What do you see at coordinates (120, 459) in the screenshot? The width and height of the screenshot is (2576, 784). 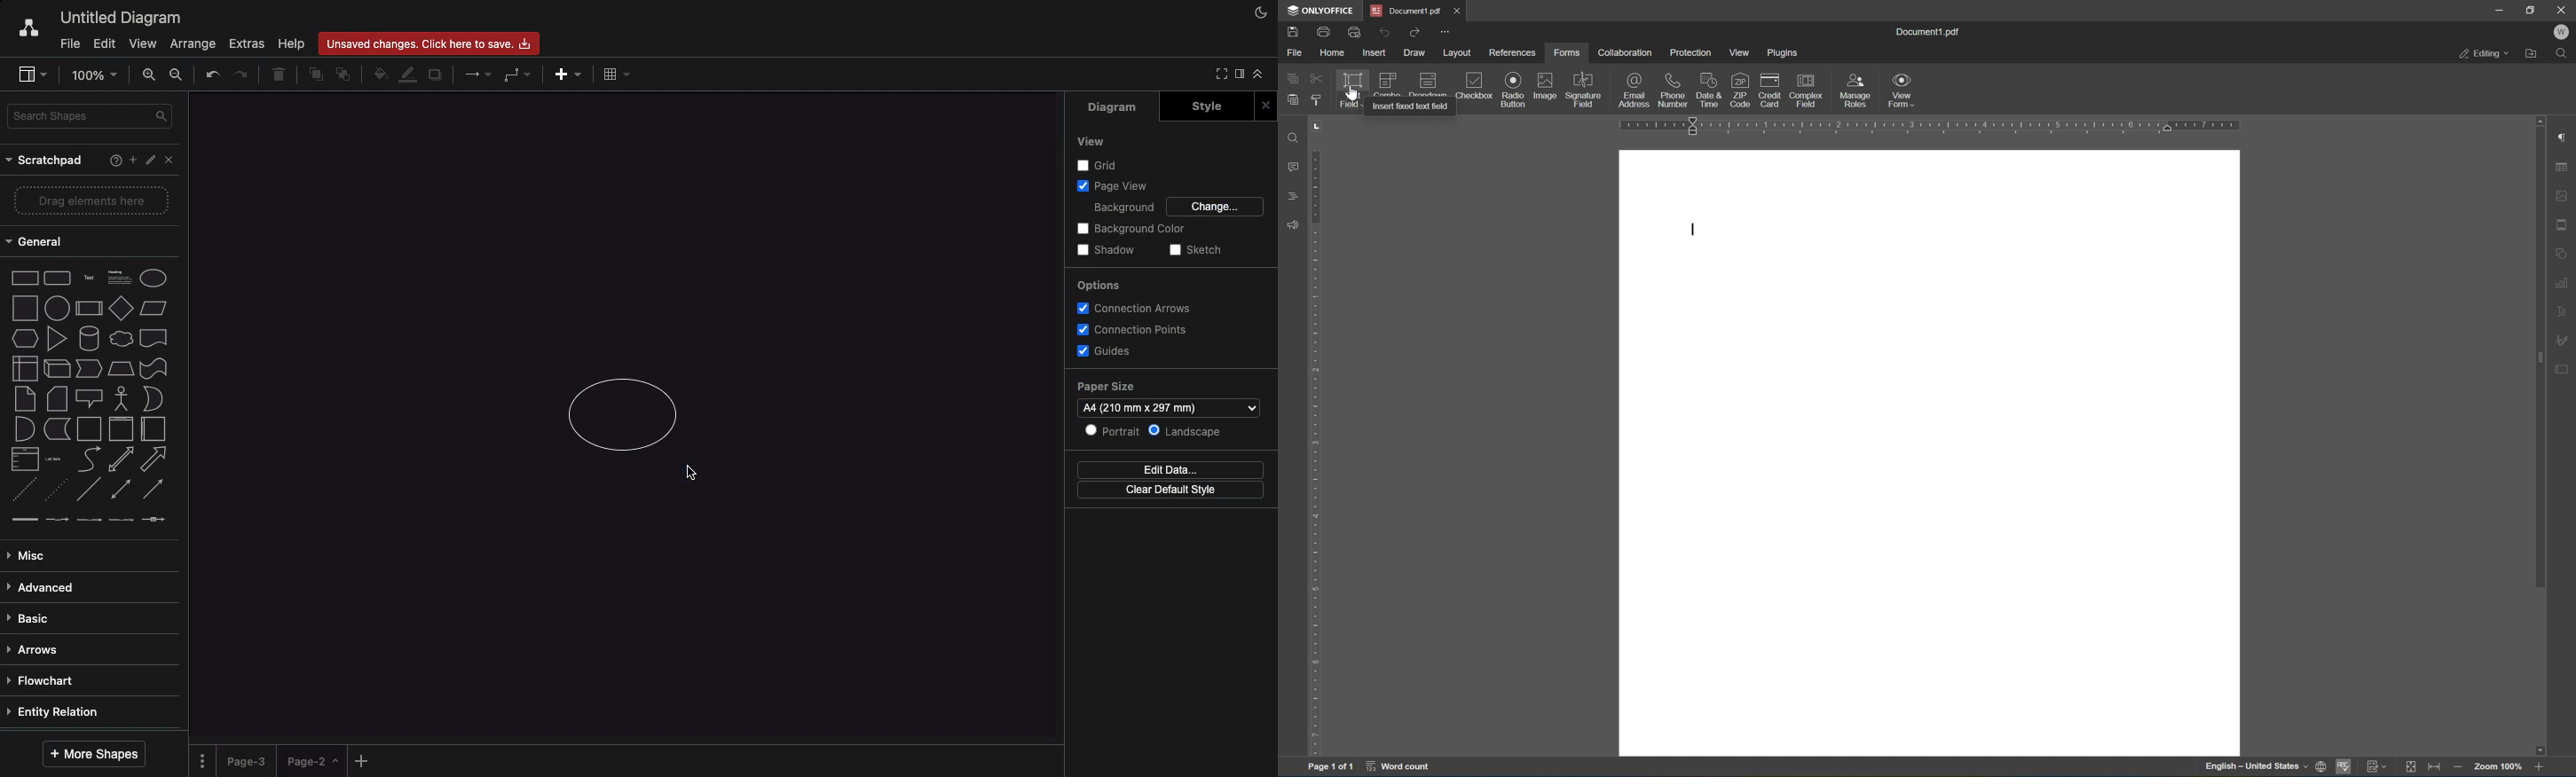 I see `bidirectional arrow` at bounding box center [120, 459].